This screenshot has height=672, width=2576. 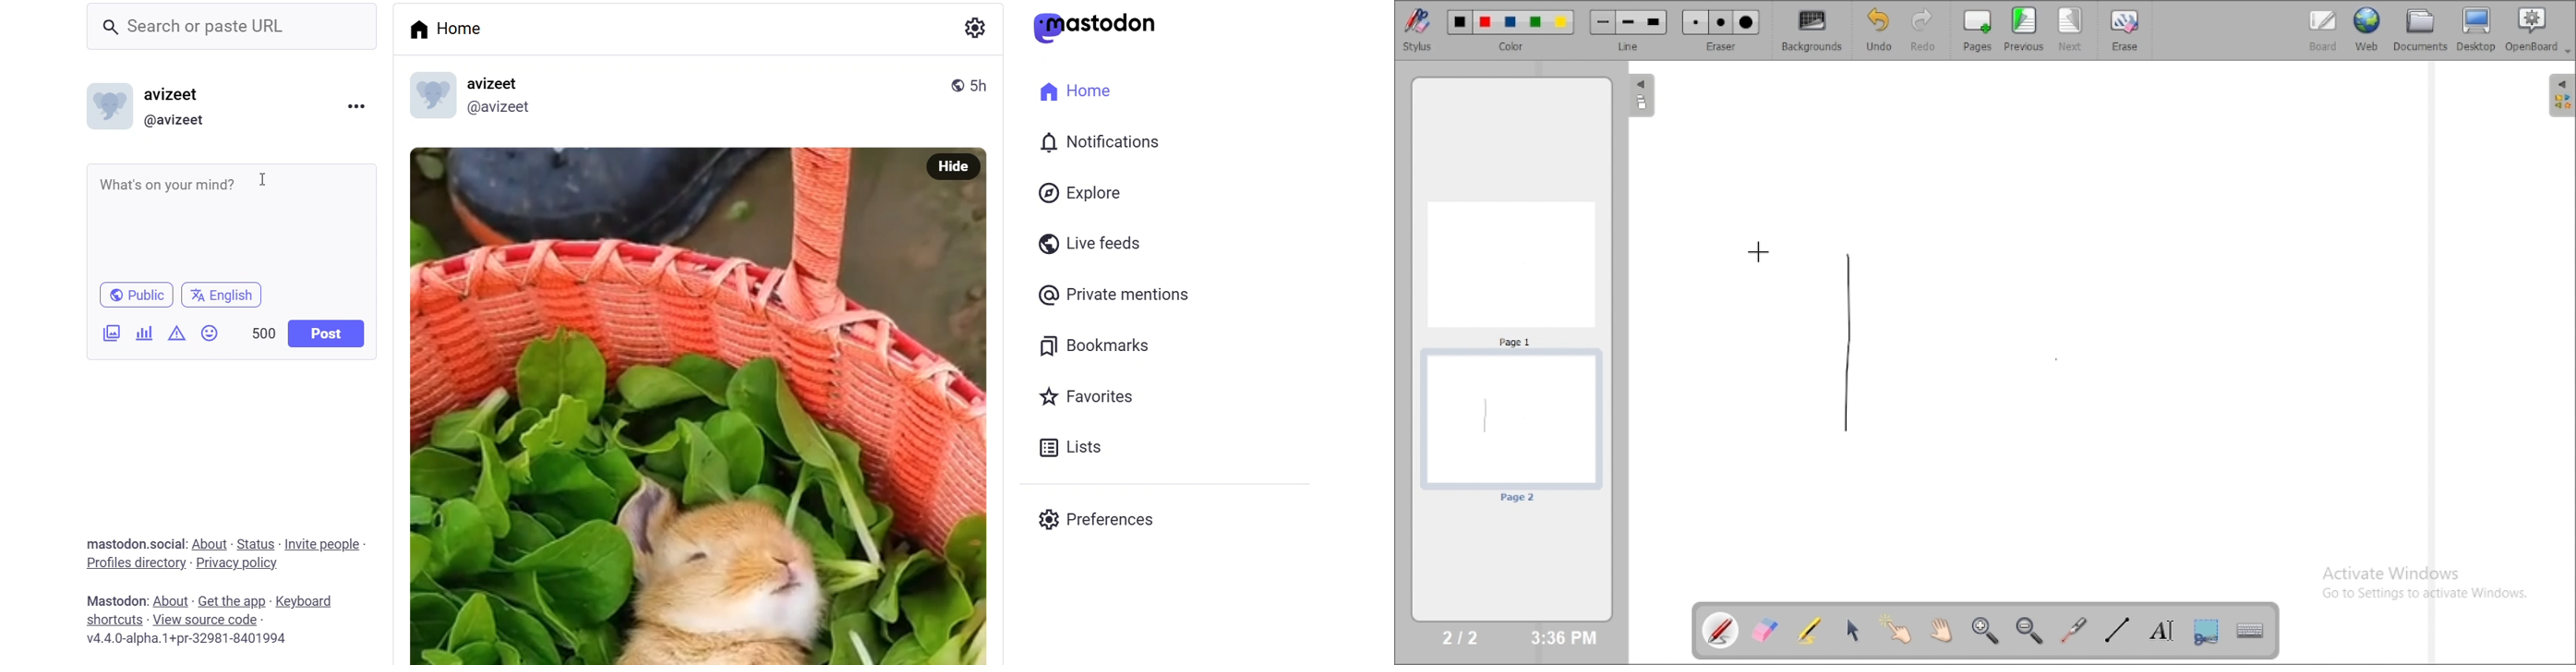 I want to click on home, so click(x=444, y=27).